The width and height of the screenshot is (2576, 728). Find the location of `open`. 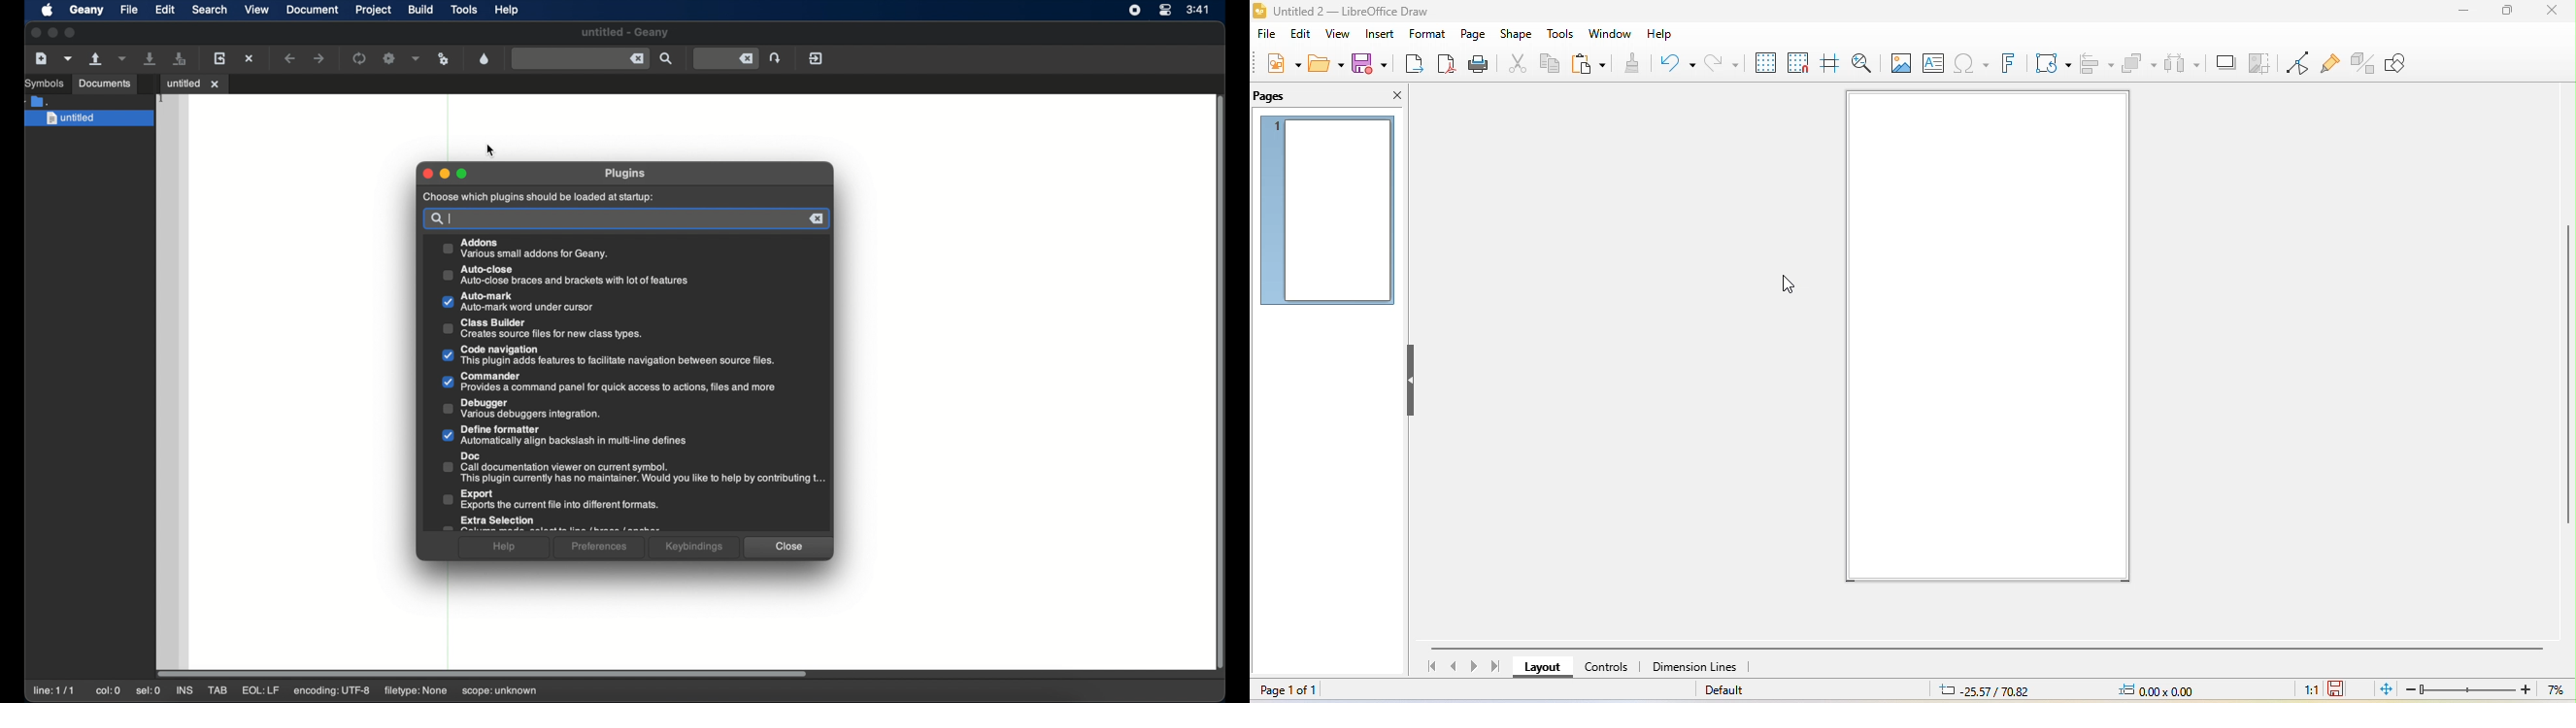

open is located at coordinates (1324, 63).